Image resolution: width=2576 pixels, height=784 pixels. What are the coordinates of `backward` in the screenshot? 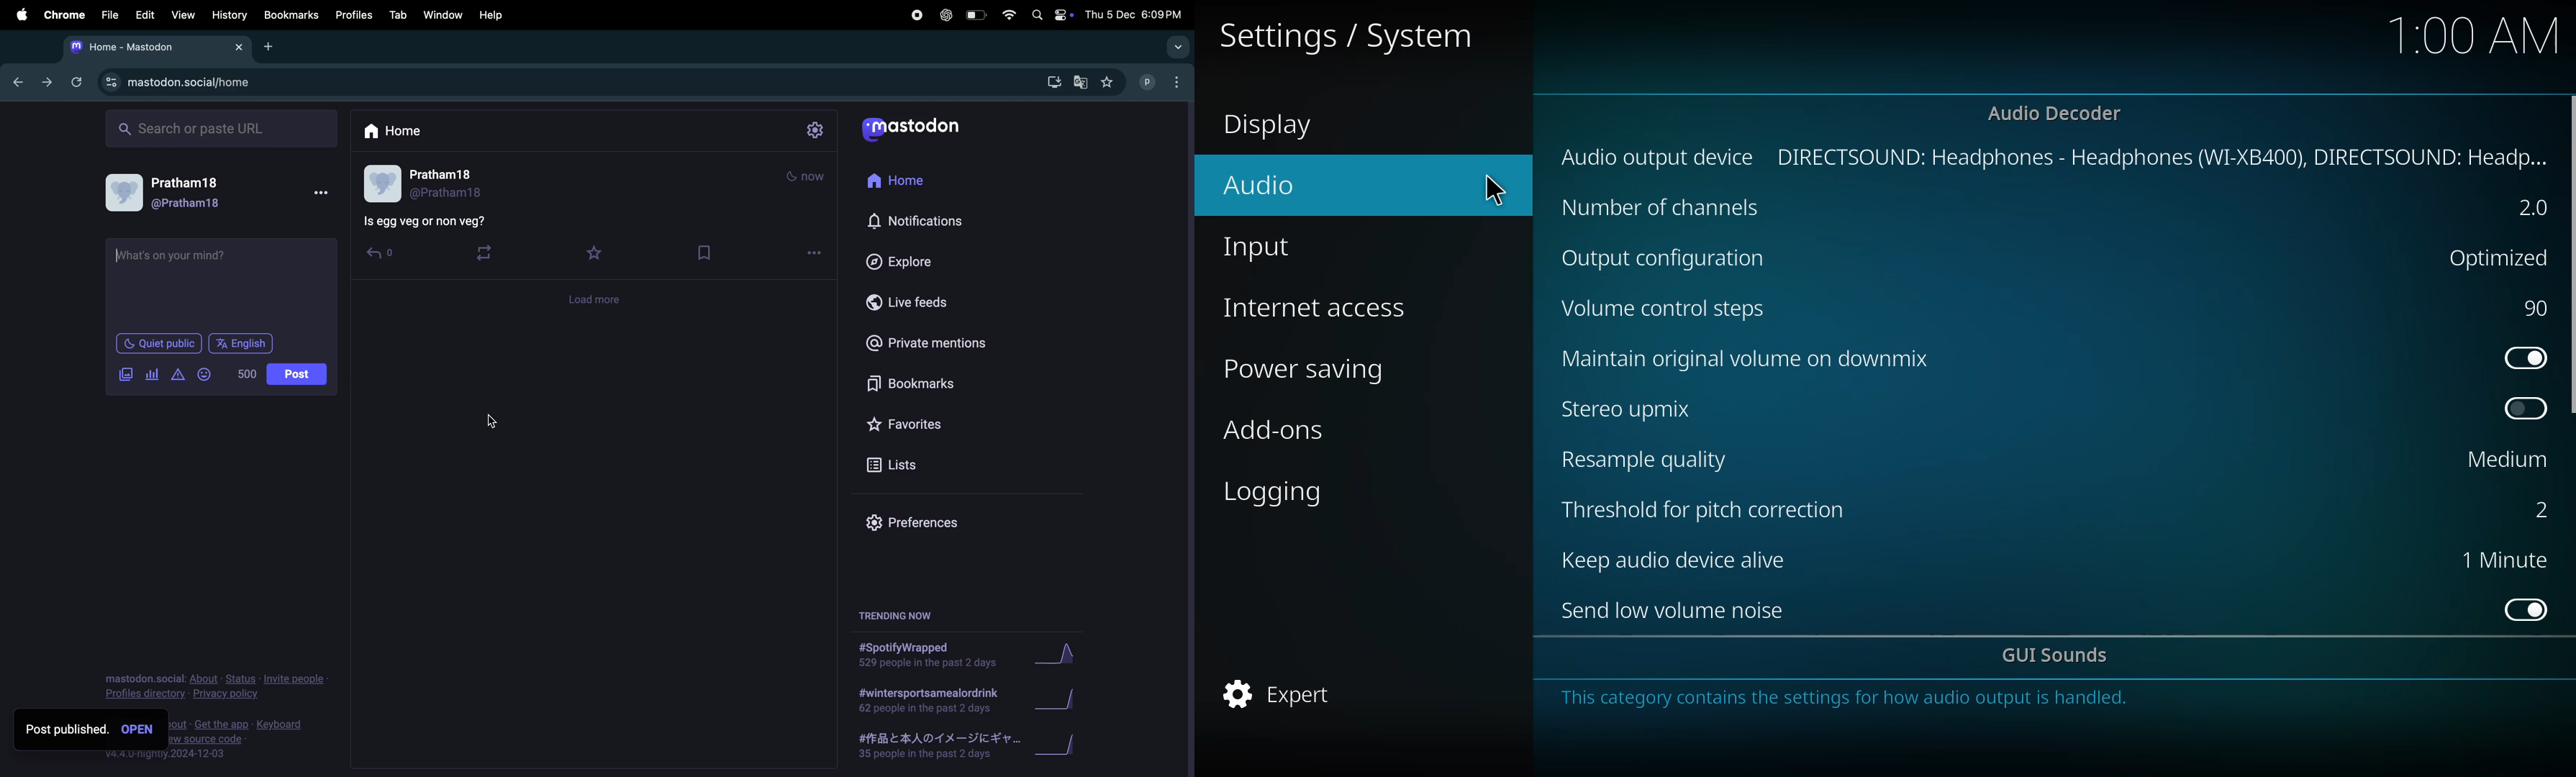 It's located at (20, 82).